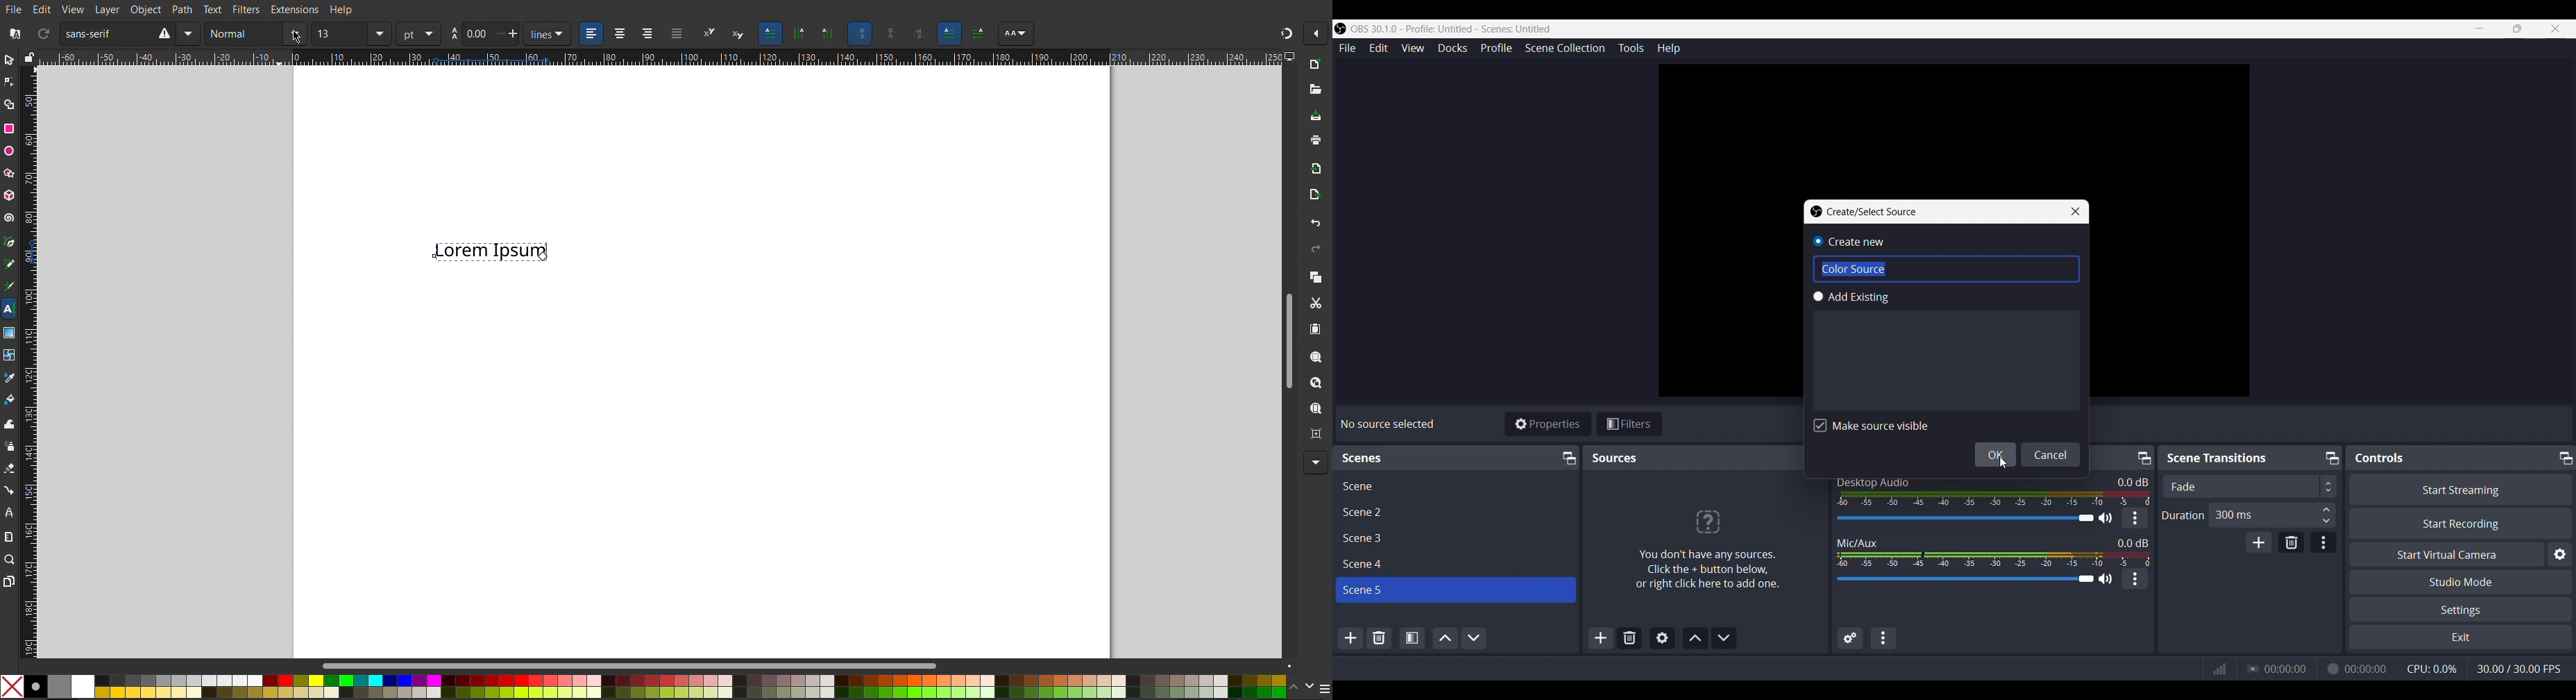 This screenshot has height=700, width=2576. I want to click on Advance audio properties, so click(1848, 638).